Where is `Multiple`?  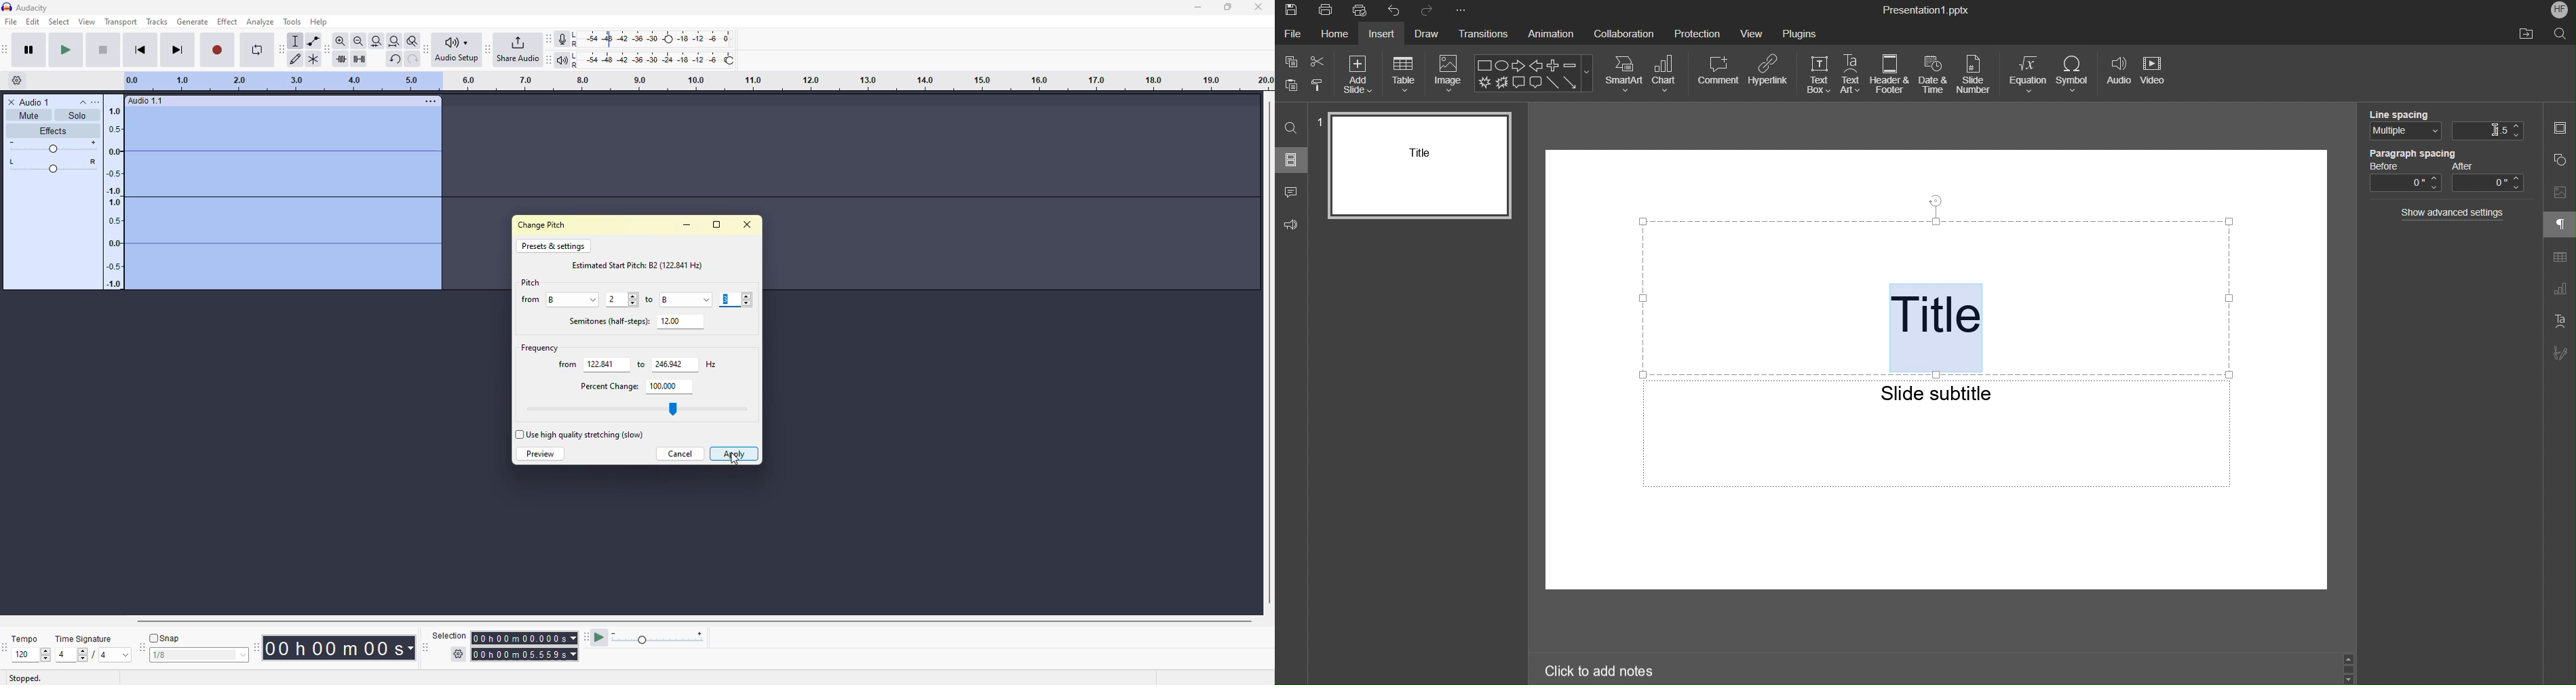
Multiple is located at coordinates (2402, 133).